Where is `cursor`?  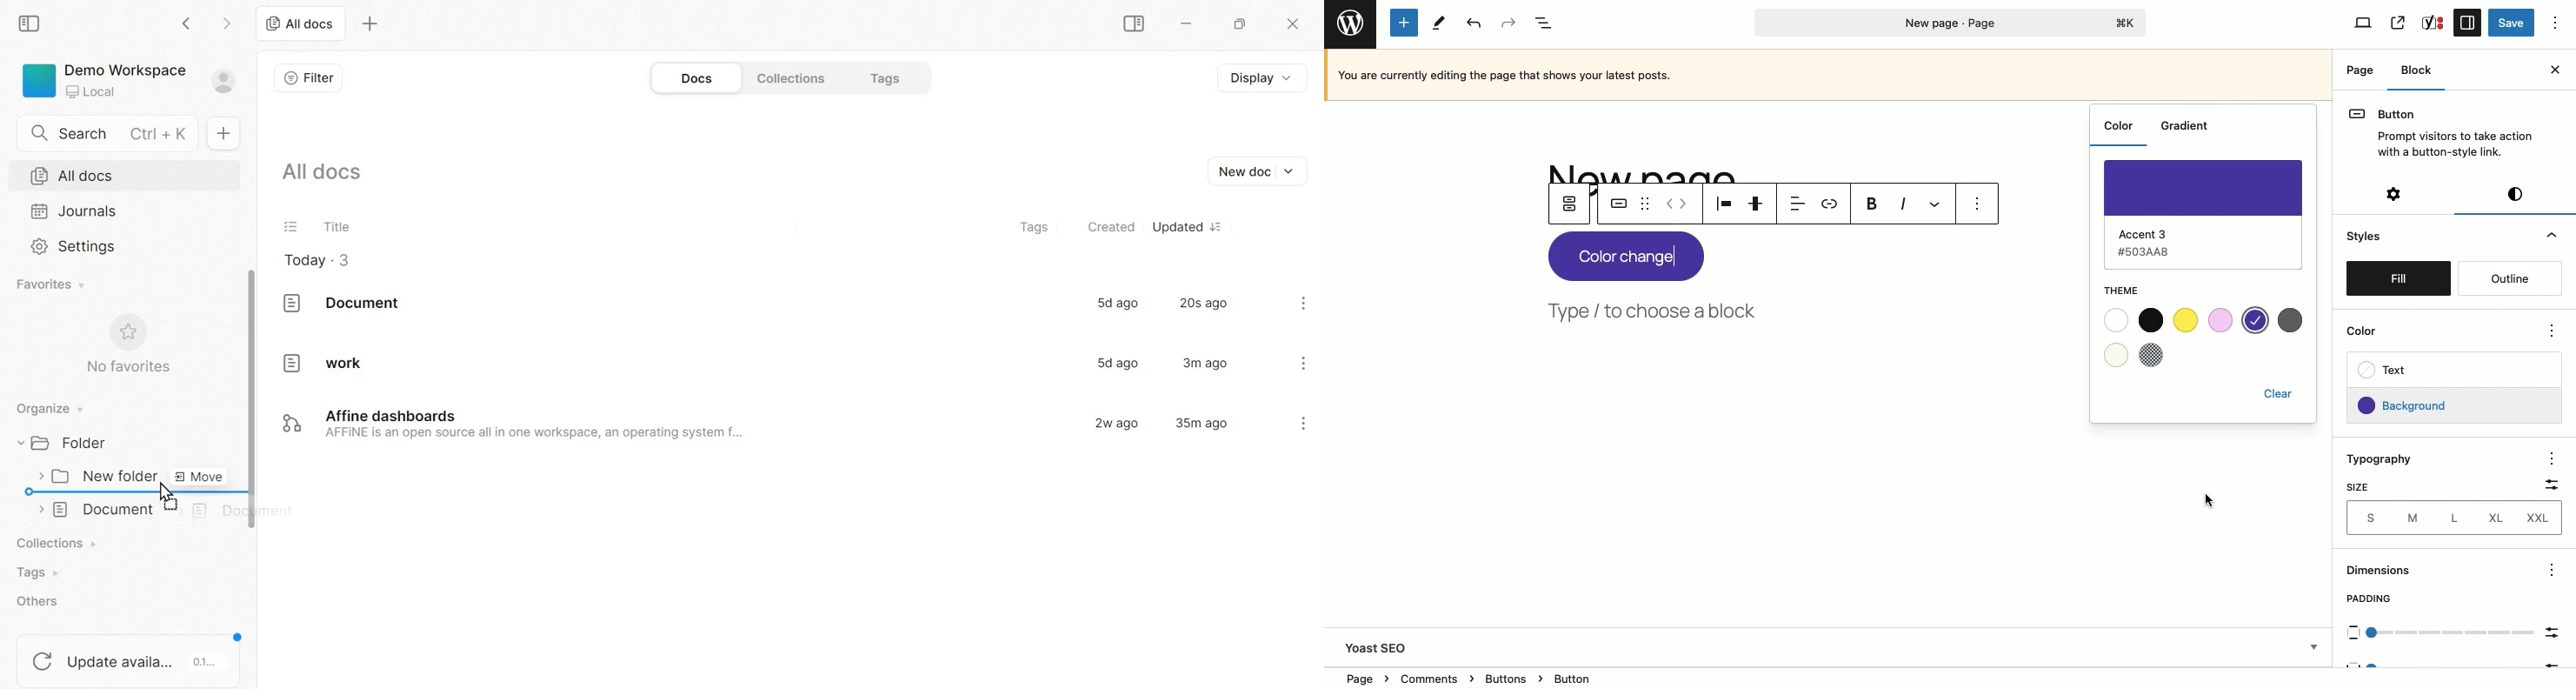
cursor is located at coordinates (2213, 503).